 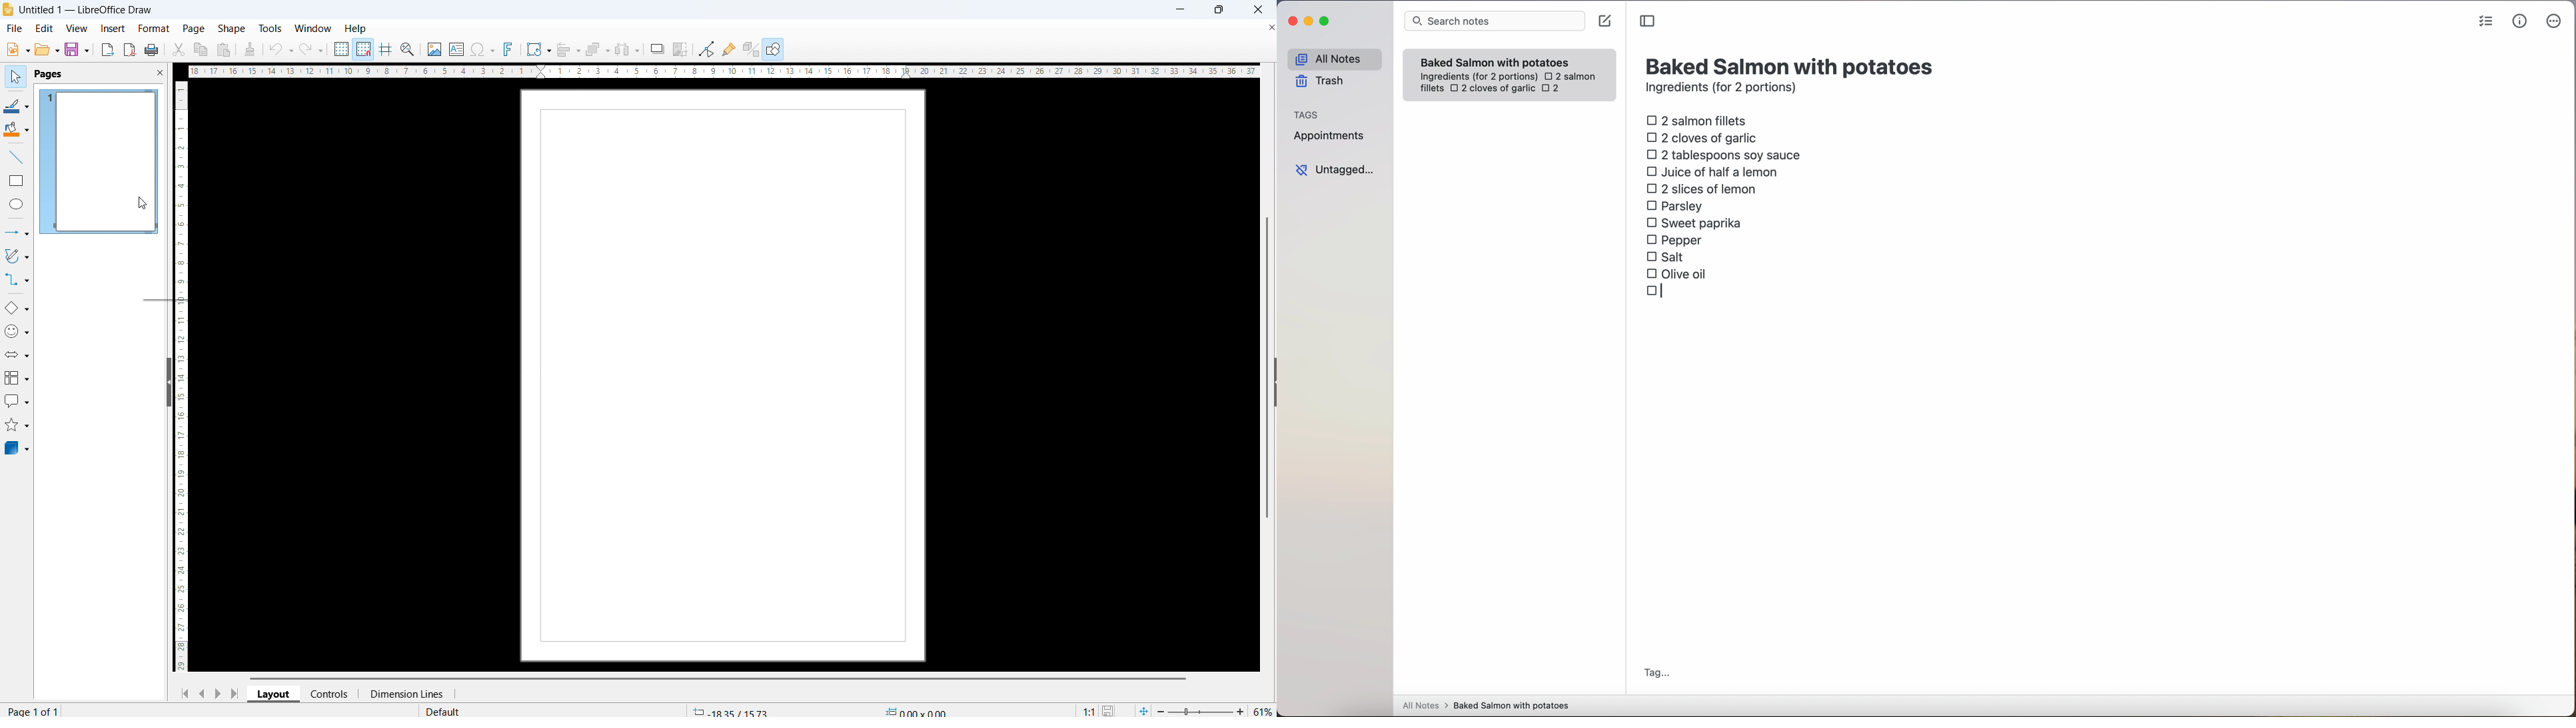 I want to click on stars and banners, so click(x=17, y=426).